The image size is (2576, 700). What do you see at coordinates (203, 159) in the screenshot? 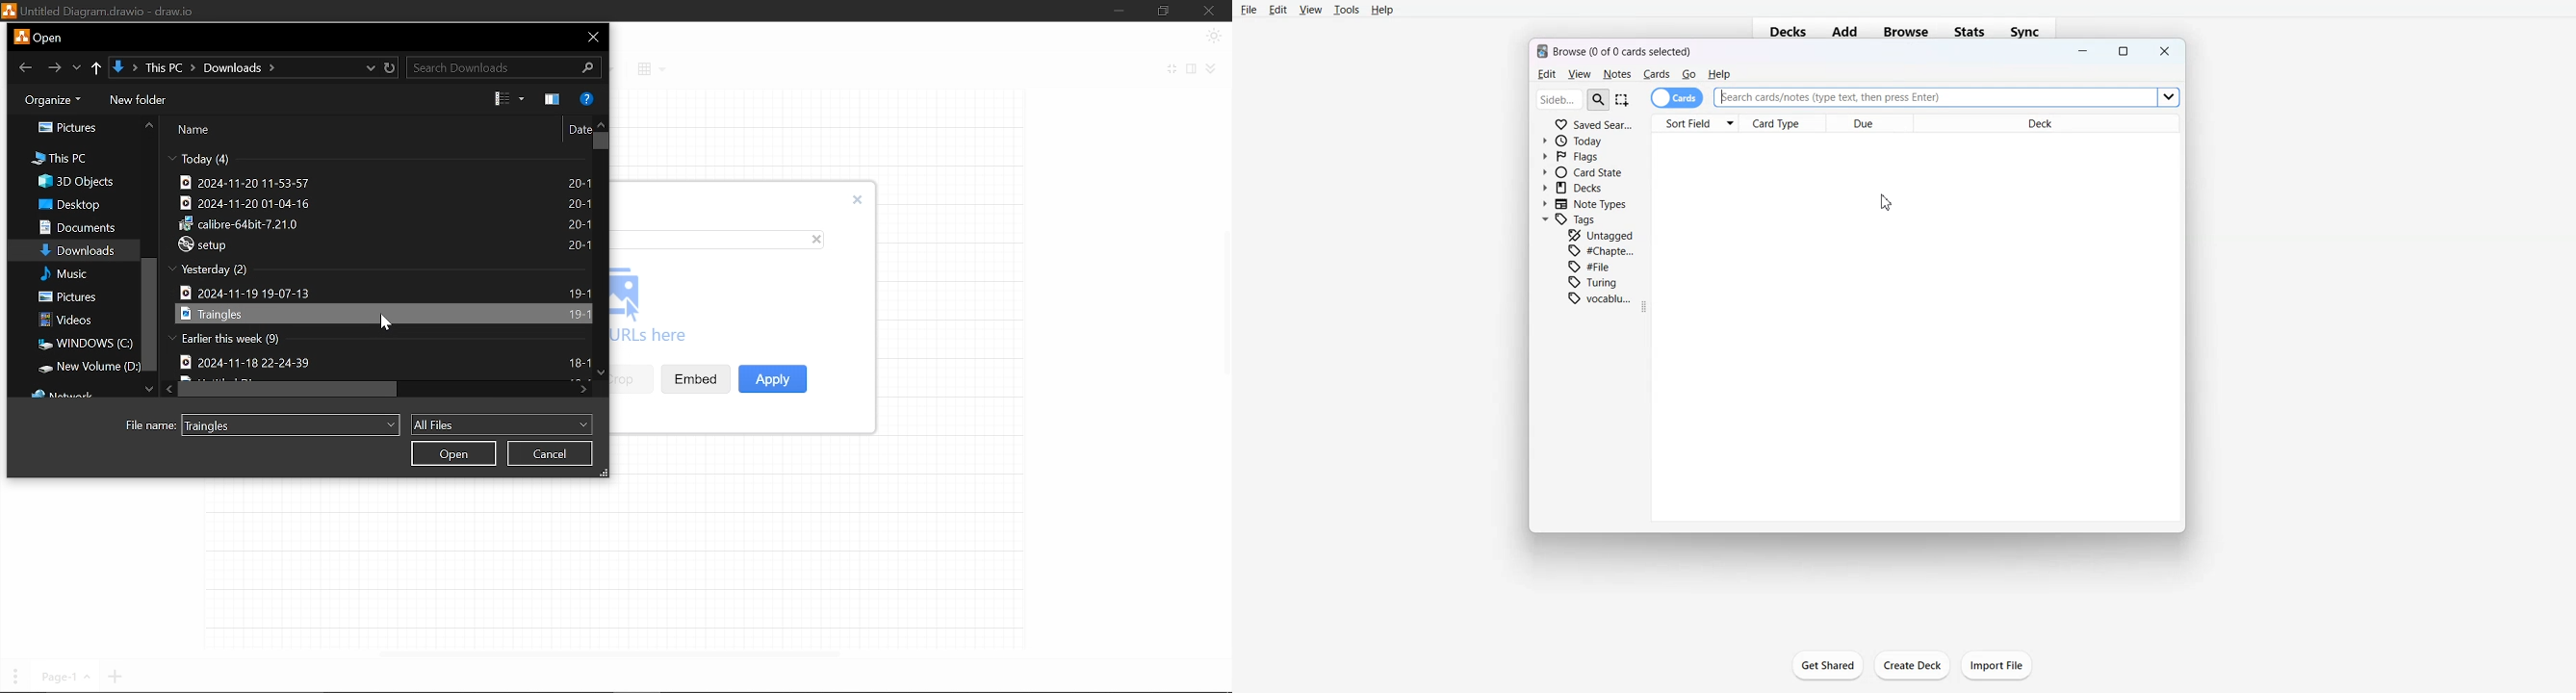
I see `Today (4)` at bounding box center [203, 159].